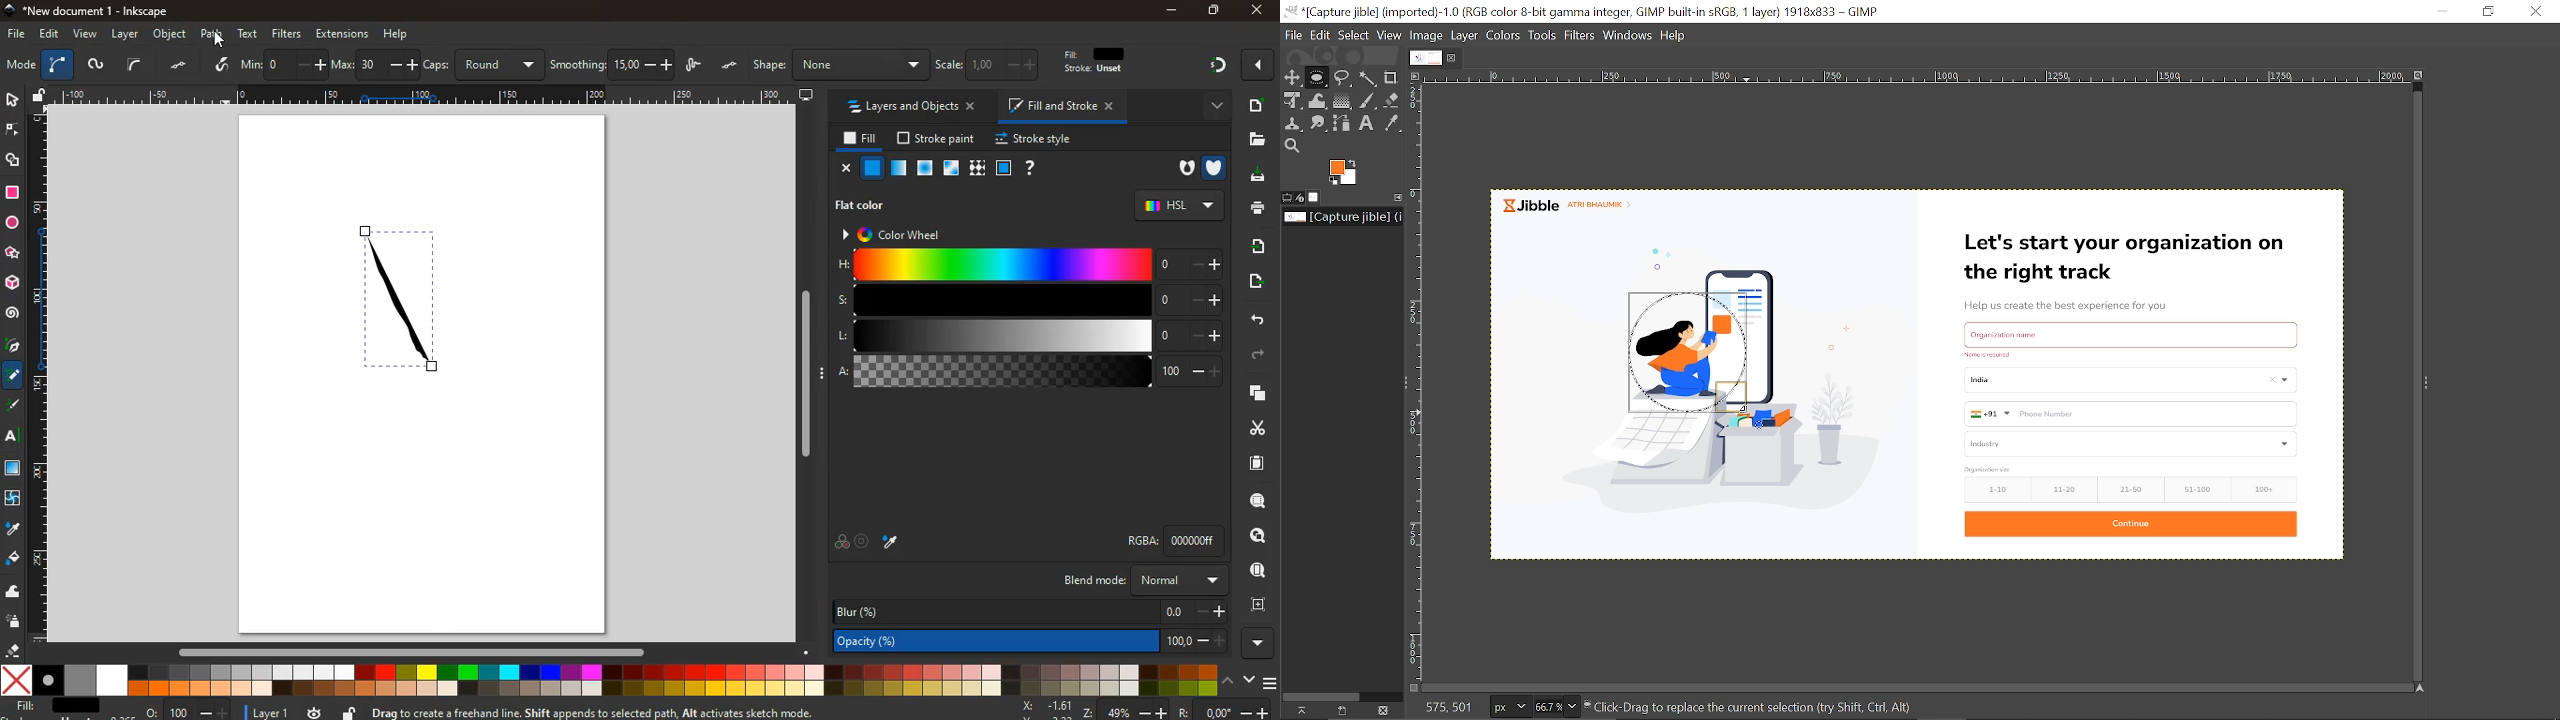 This screenshot has height=728, width=2576. Describe the element at coordinates (13, 439) in the screenshot. I see `text` at that location.